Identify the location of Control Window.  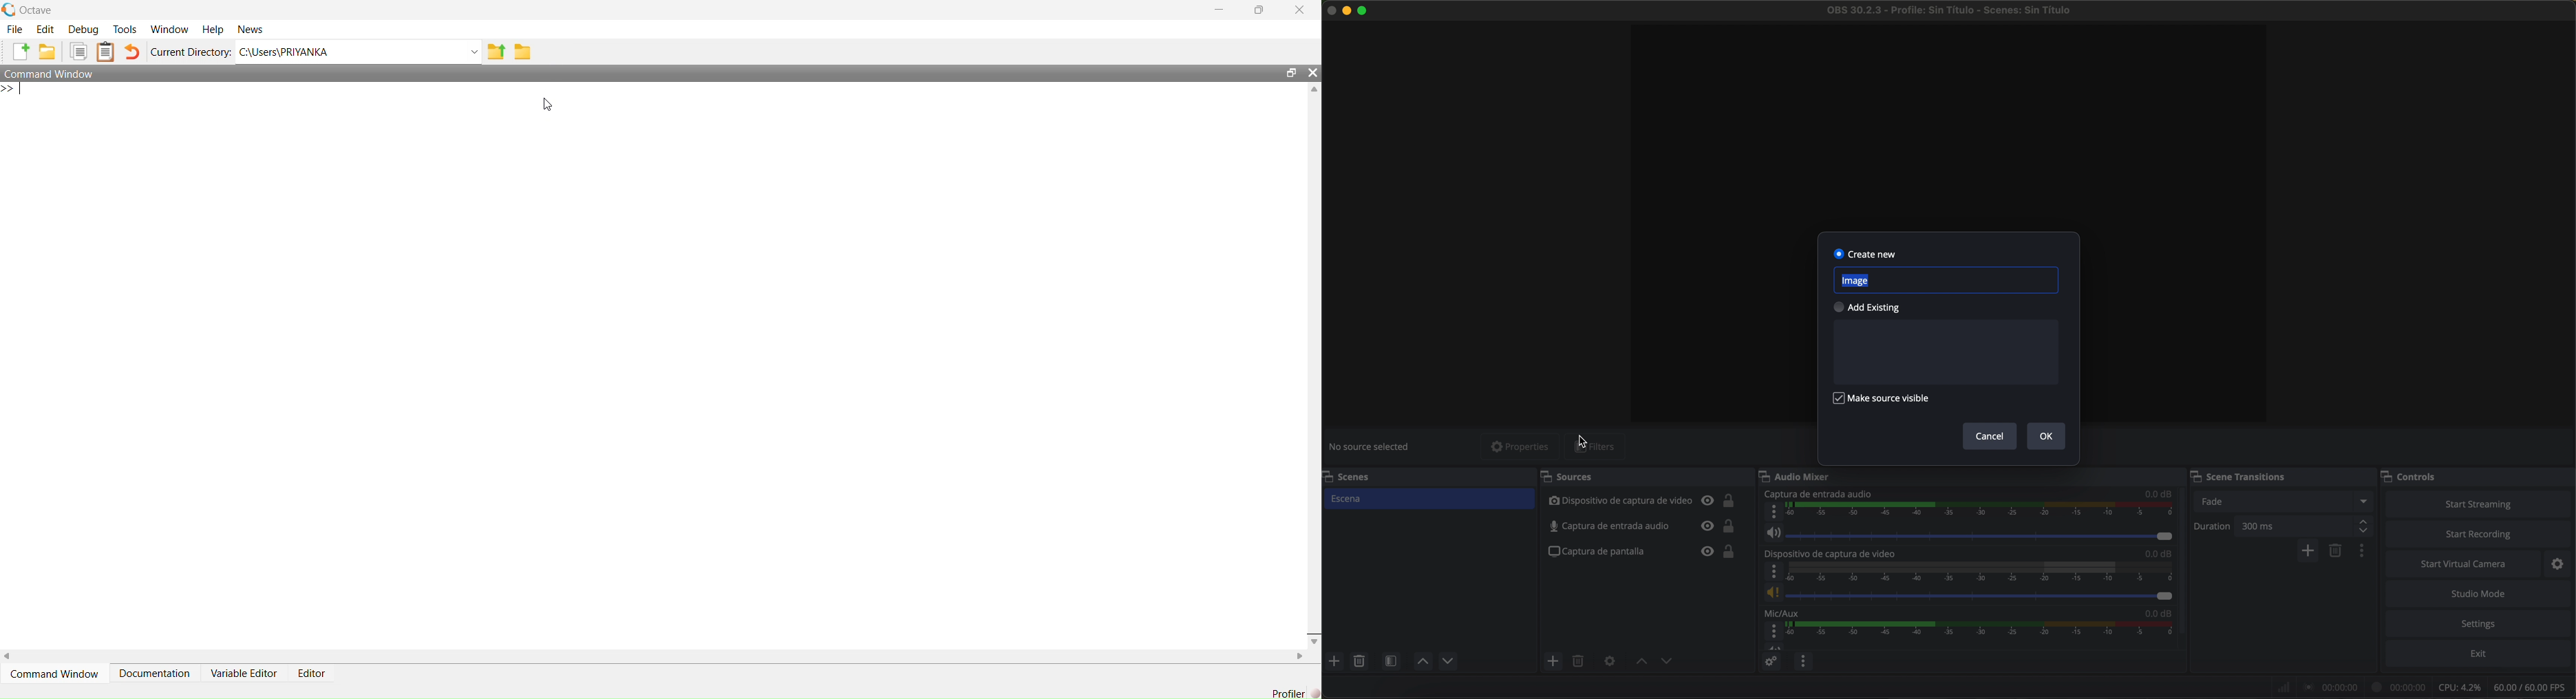
(52, 74).